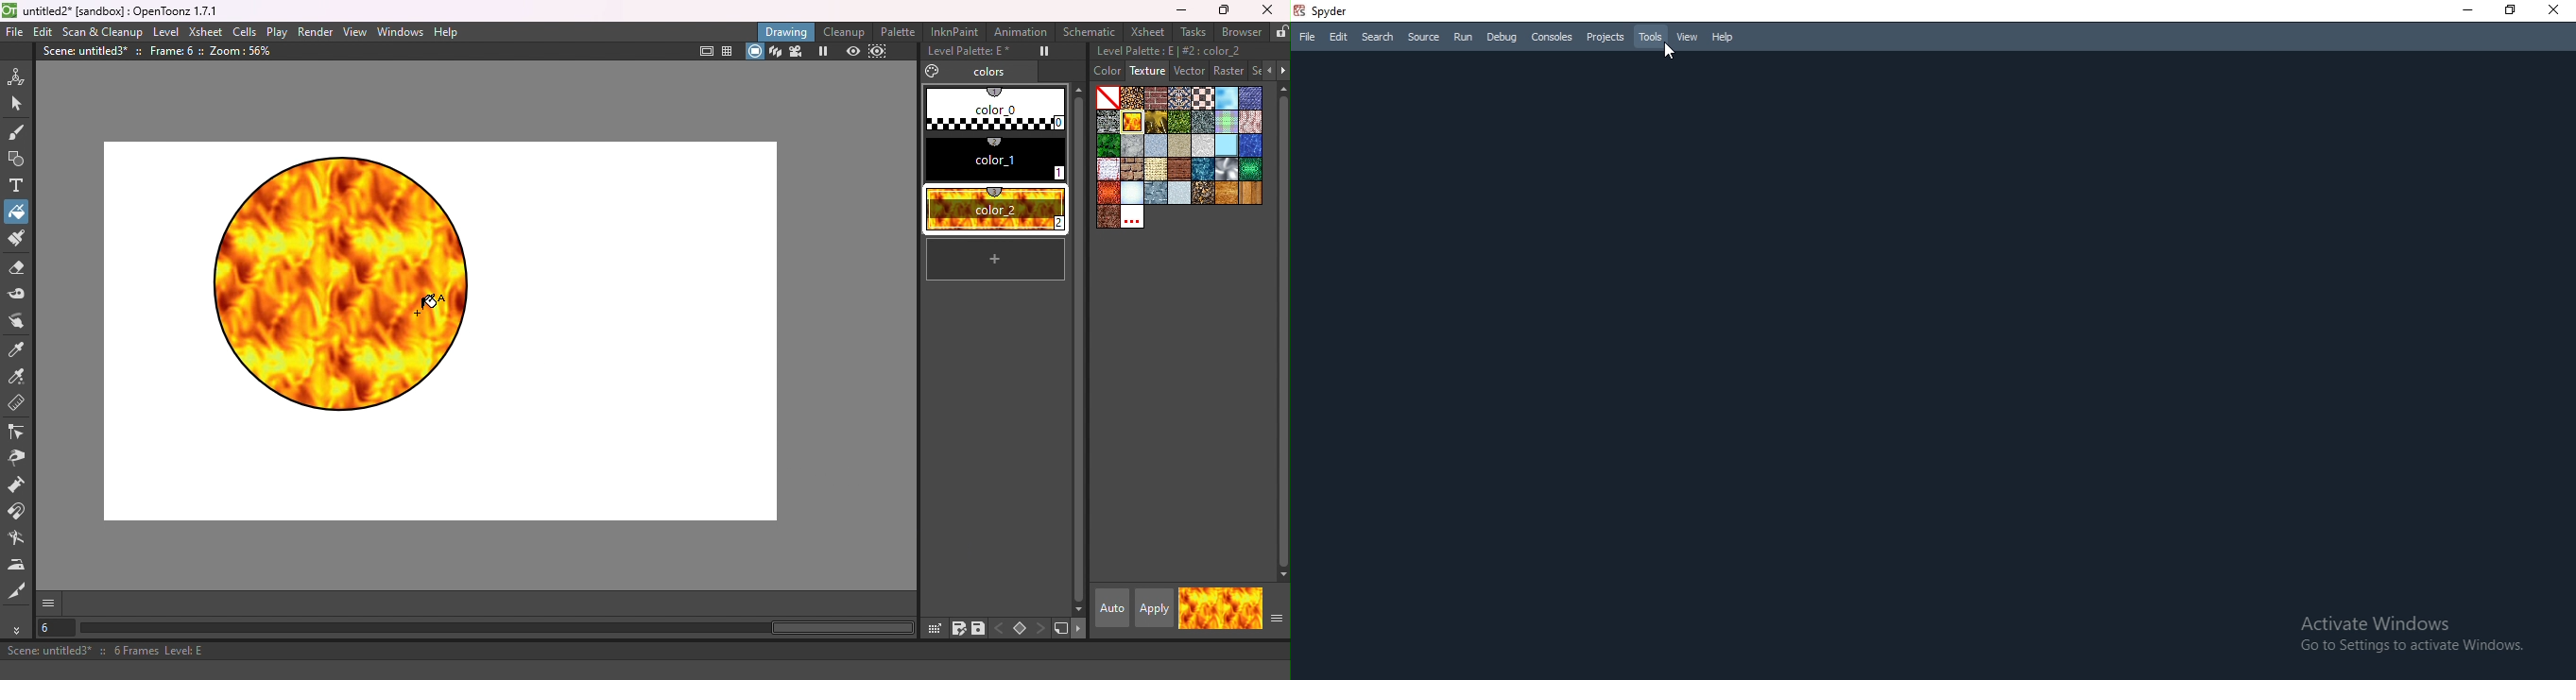  I want to click on Raster, so click(1229, 71).